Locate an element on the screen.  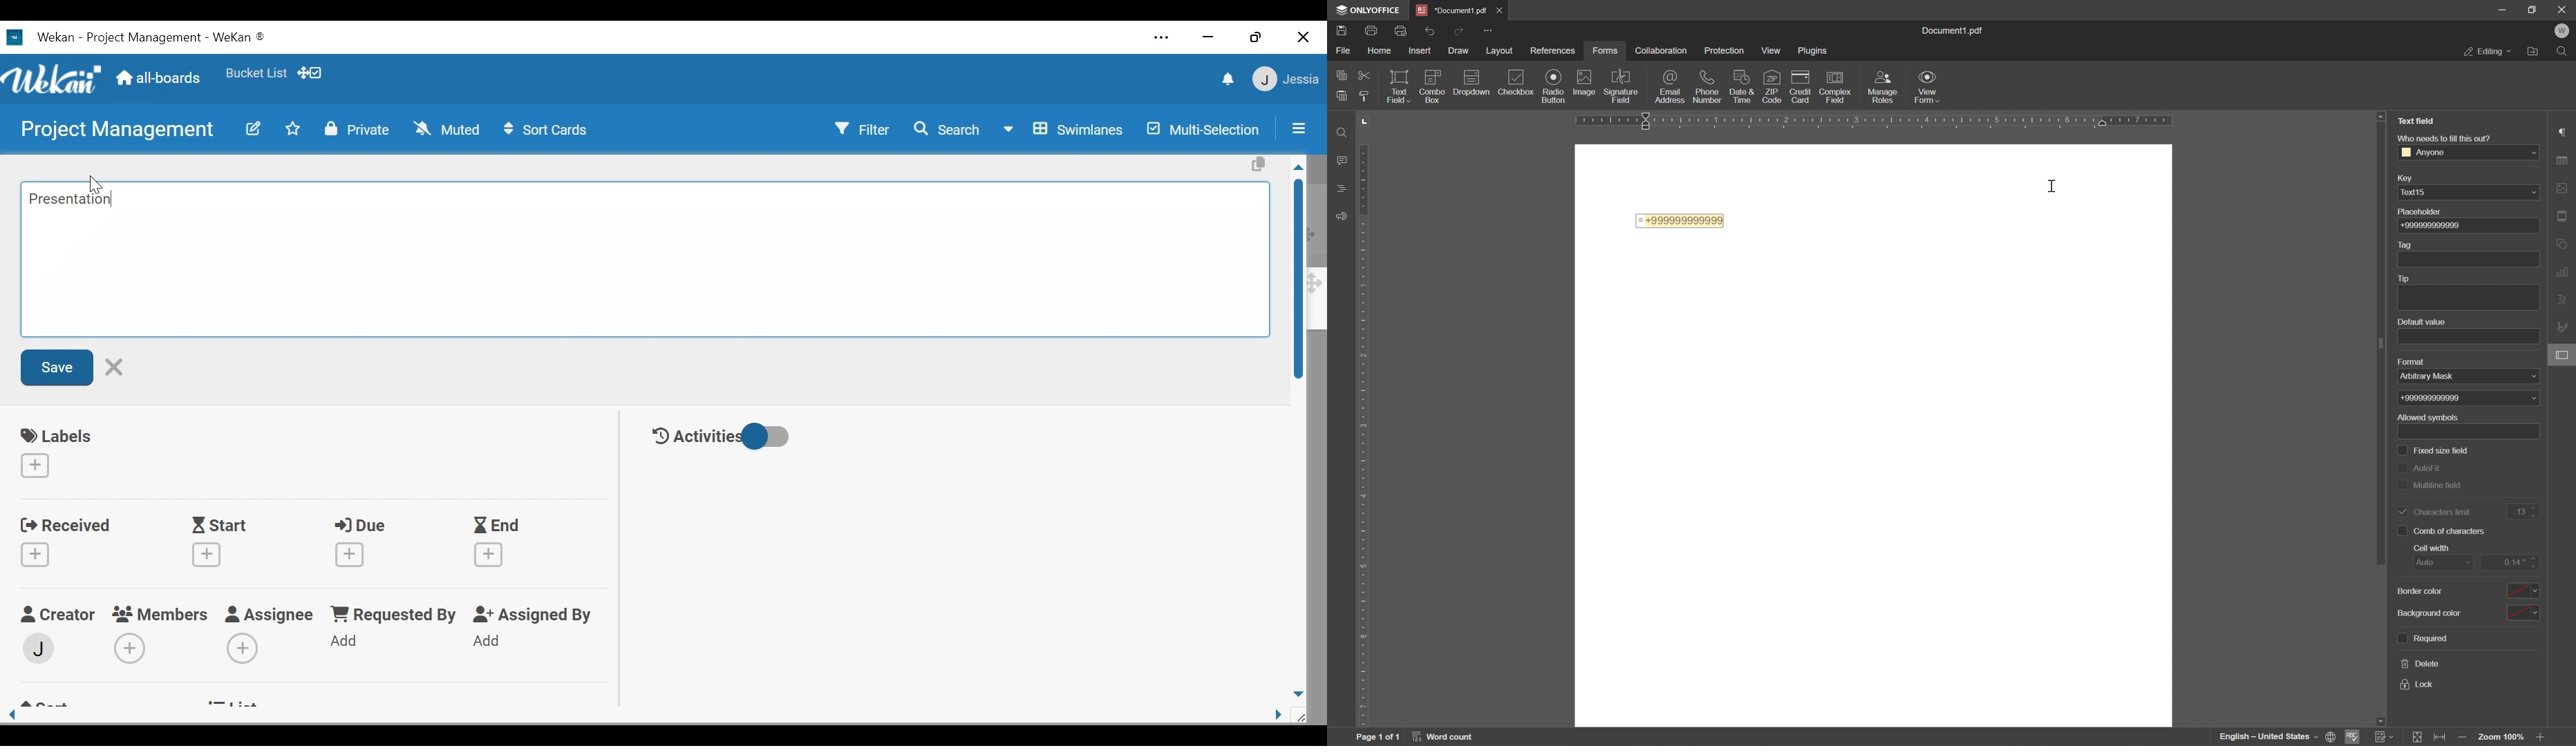
Create Start date is located at coordinates (207, 555).